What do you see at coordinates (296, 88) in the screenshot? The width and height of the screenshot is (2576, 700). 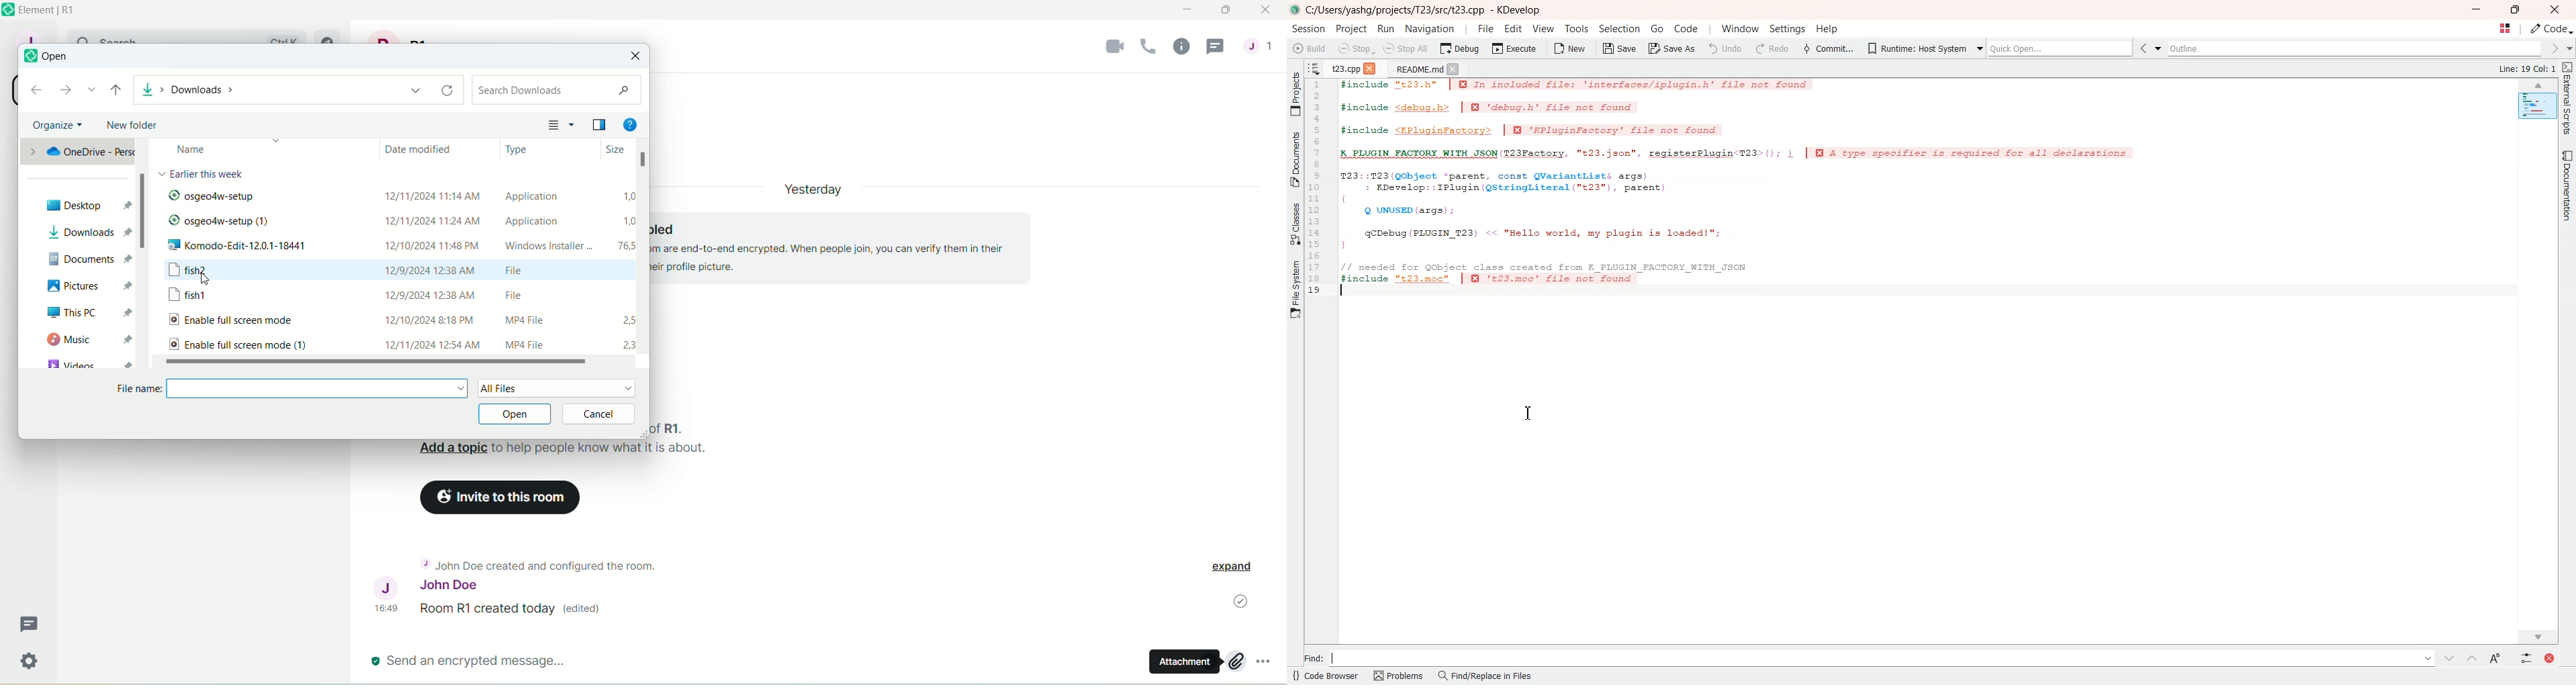 I see `location` at bounding box center [296, 88].